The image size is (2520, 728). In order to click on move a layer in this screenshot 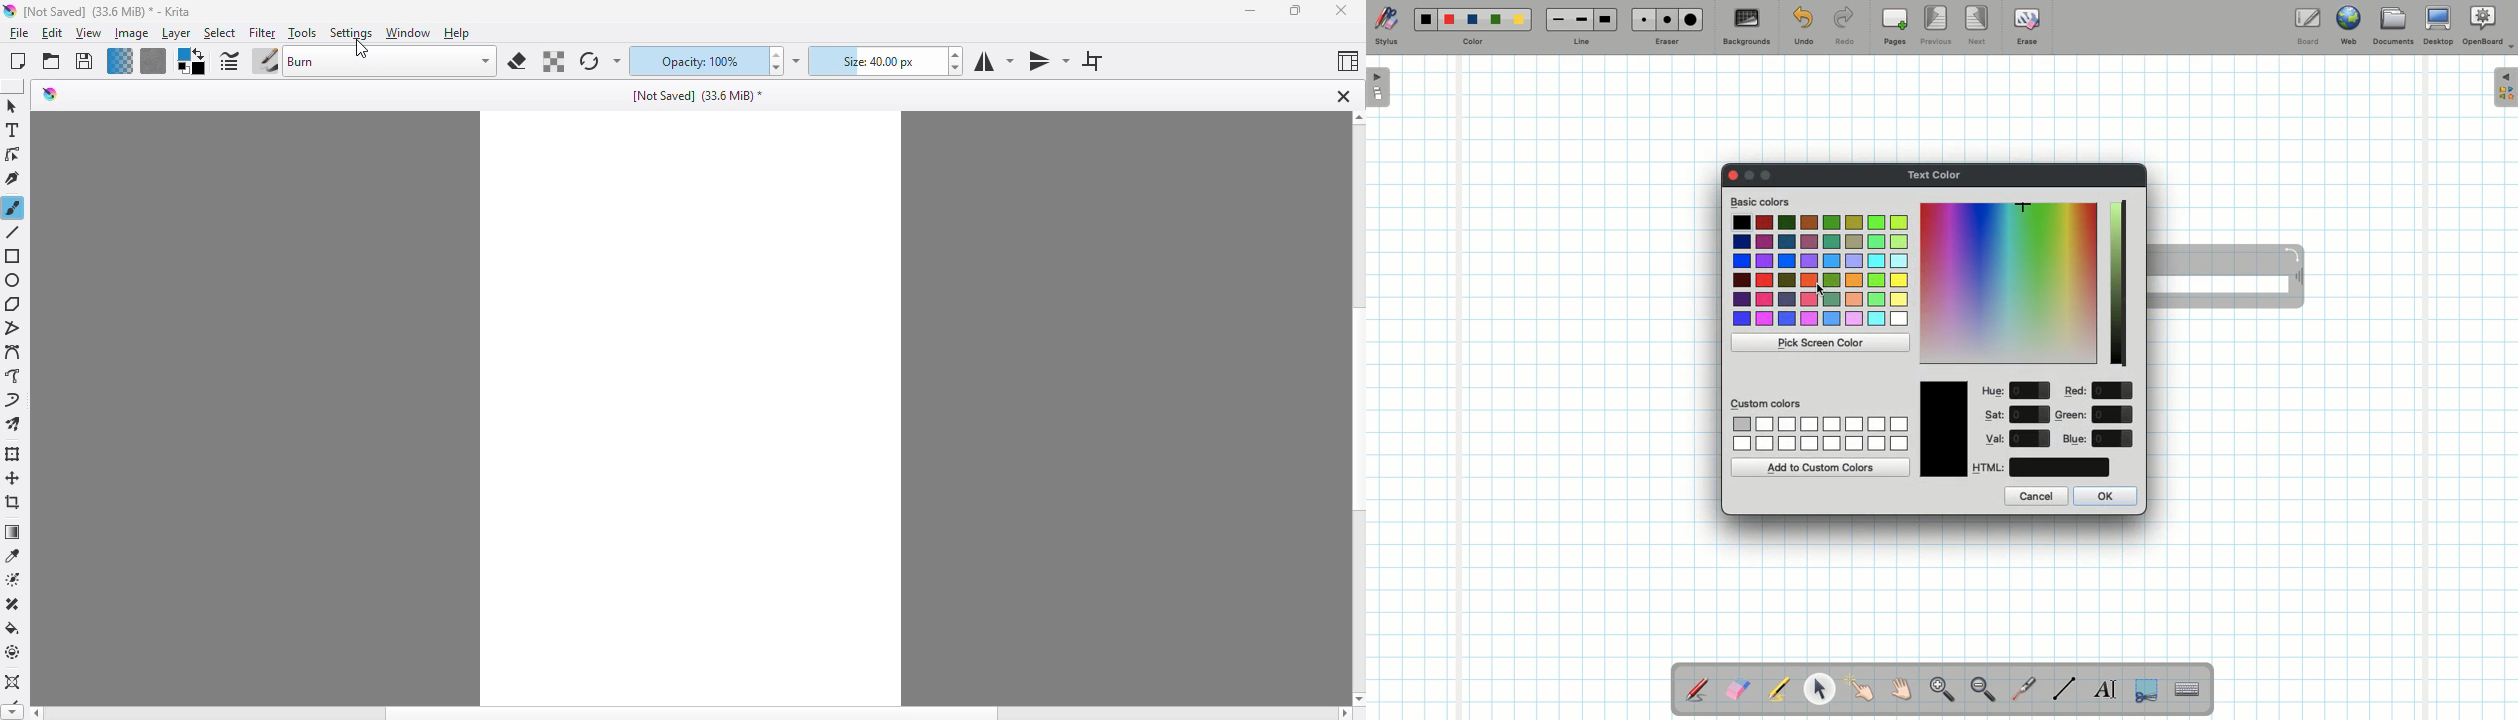, I will do `click(13, 478)`.